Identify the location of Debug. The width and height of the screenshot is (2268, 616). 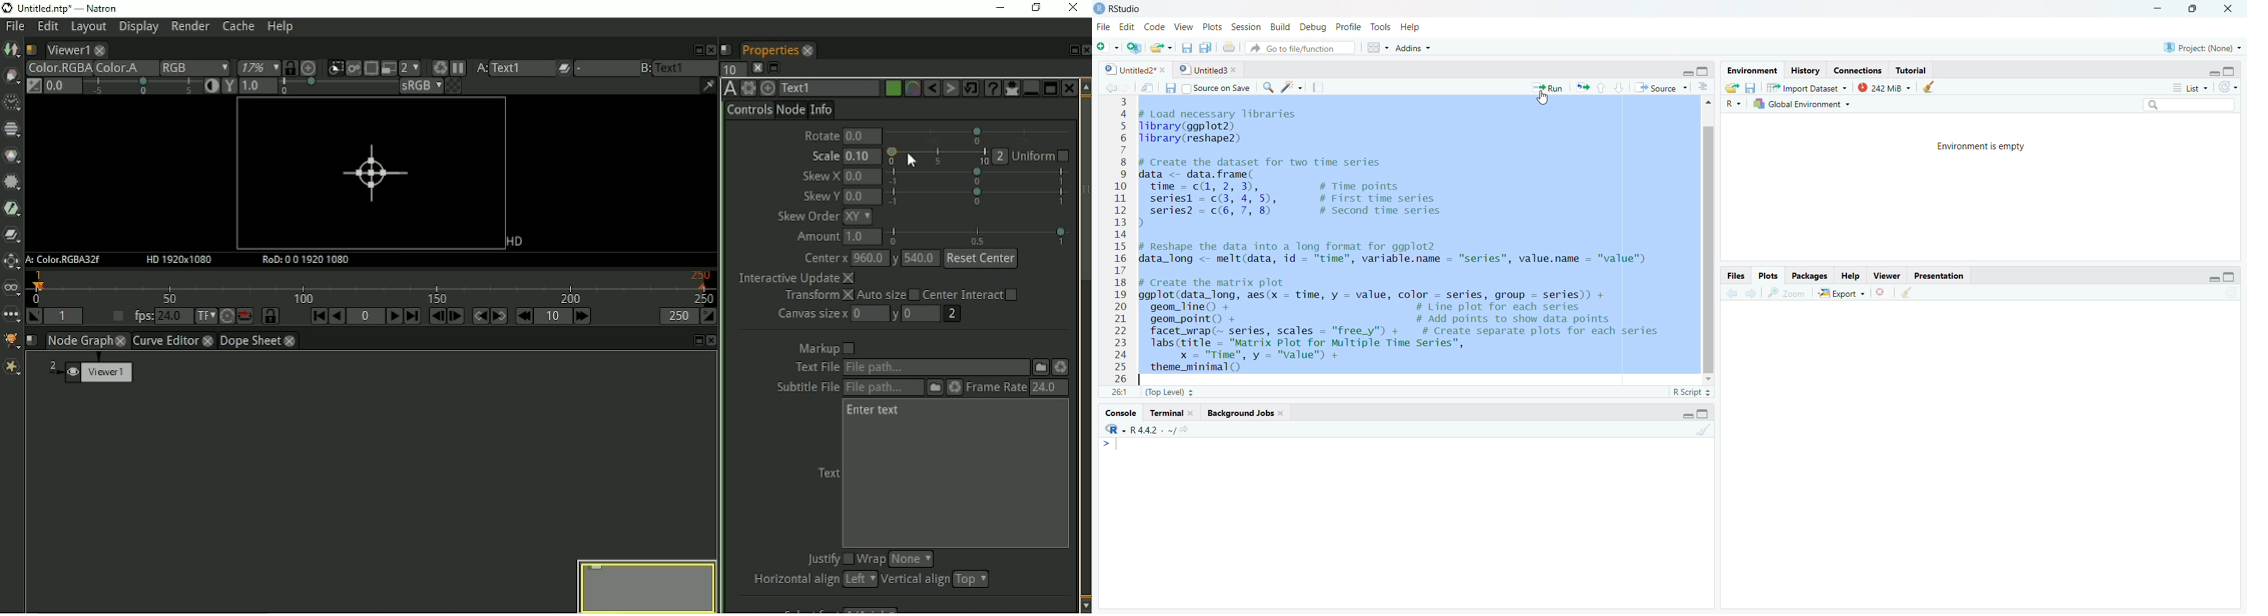
(1315, 26).